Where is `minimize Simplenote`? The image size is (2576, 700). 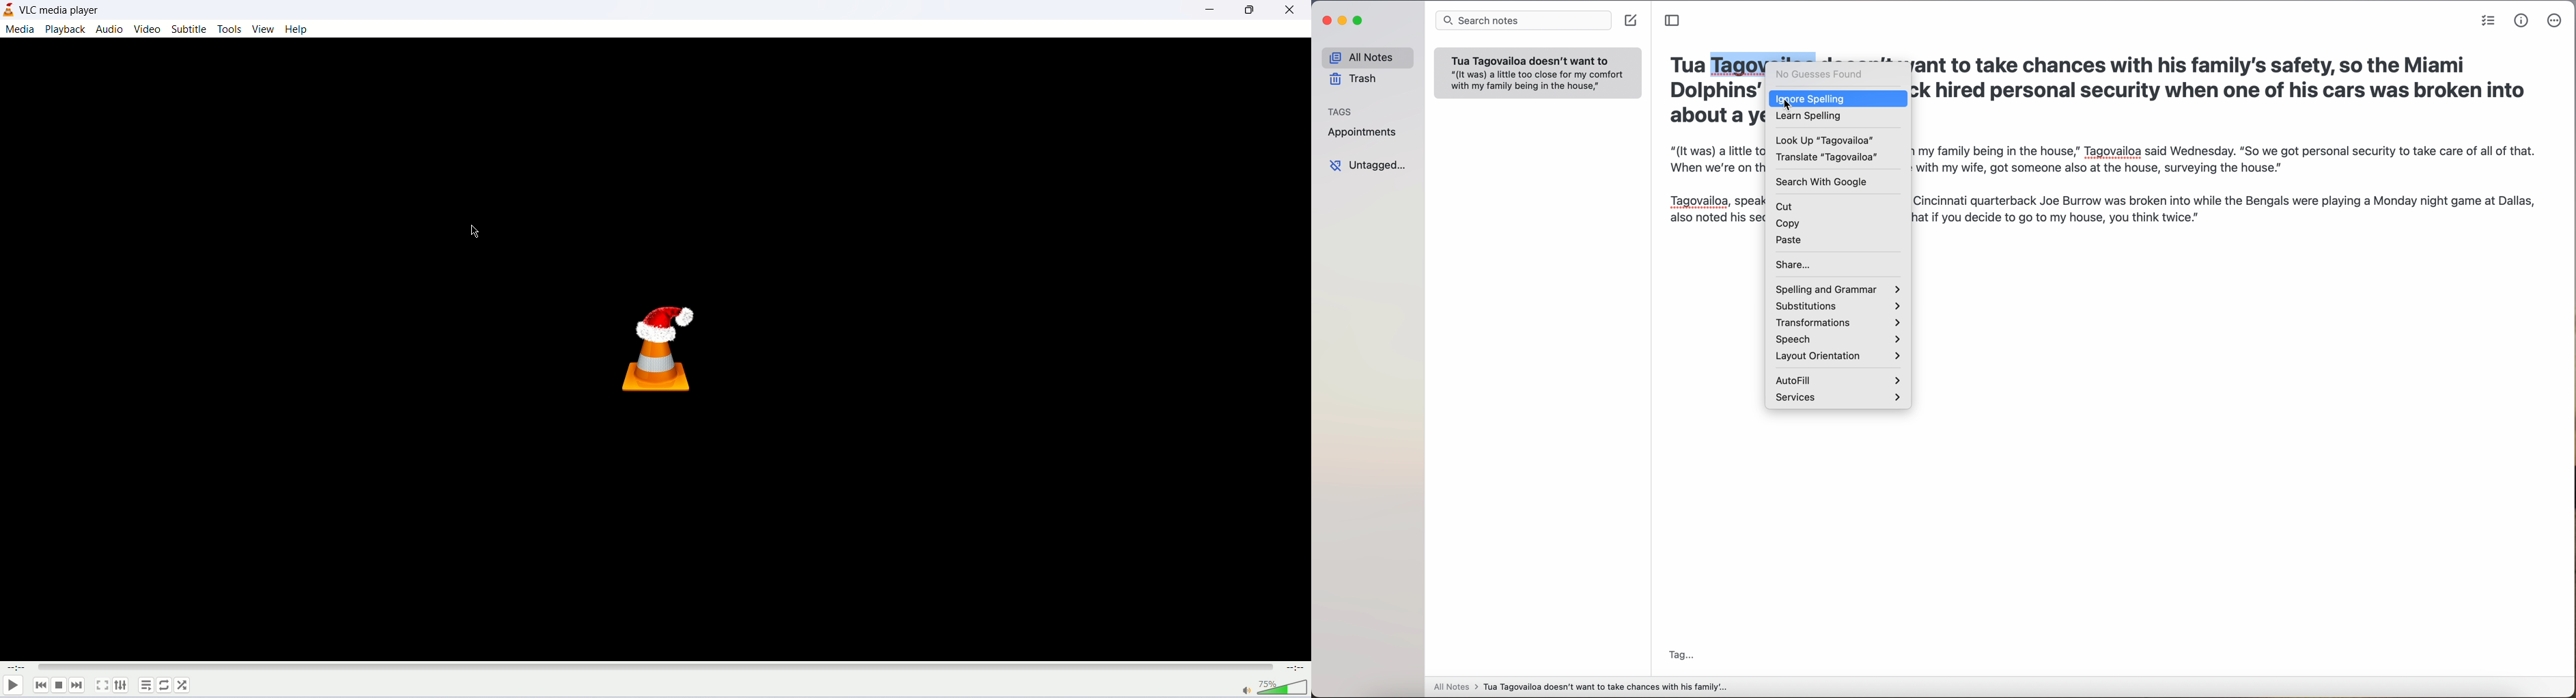 minimize Simplenote is located at coordinates (1344, 20).